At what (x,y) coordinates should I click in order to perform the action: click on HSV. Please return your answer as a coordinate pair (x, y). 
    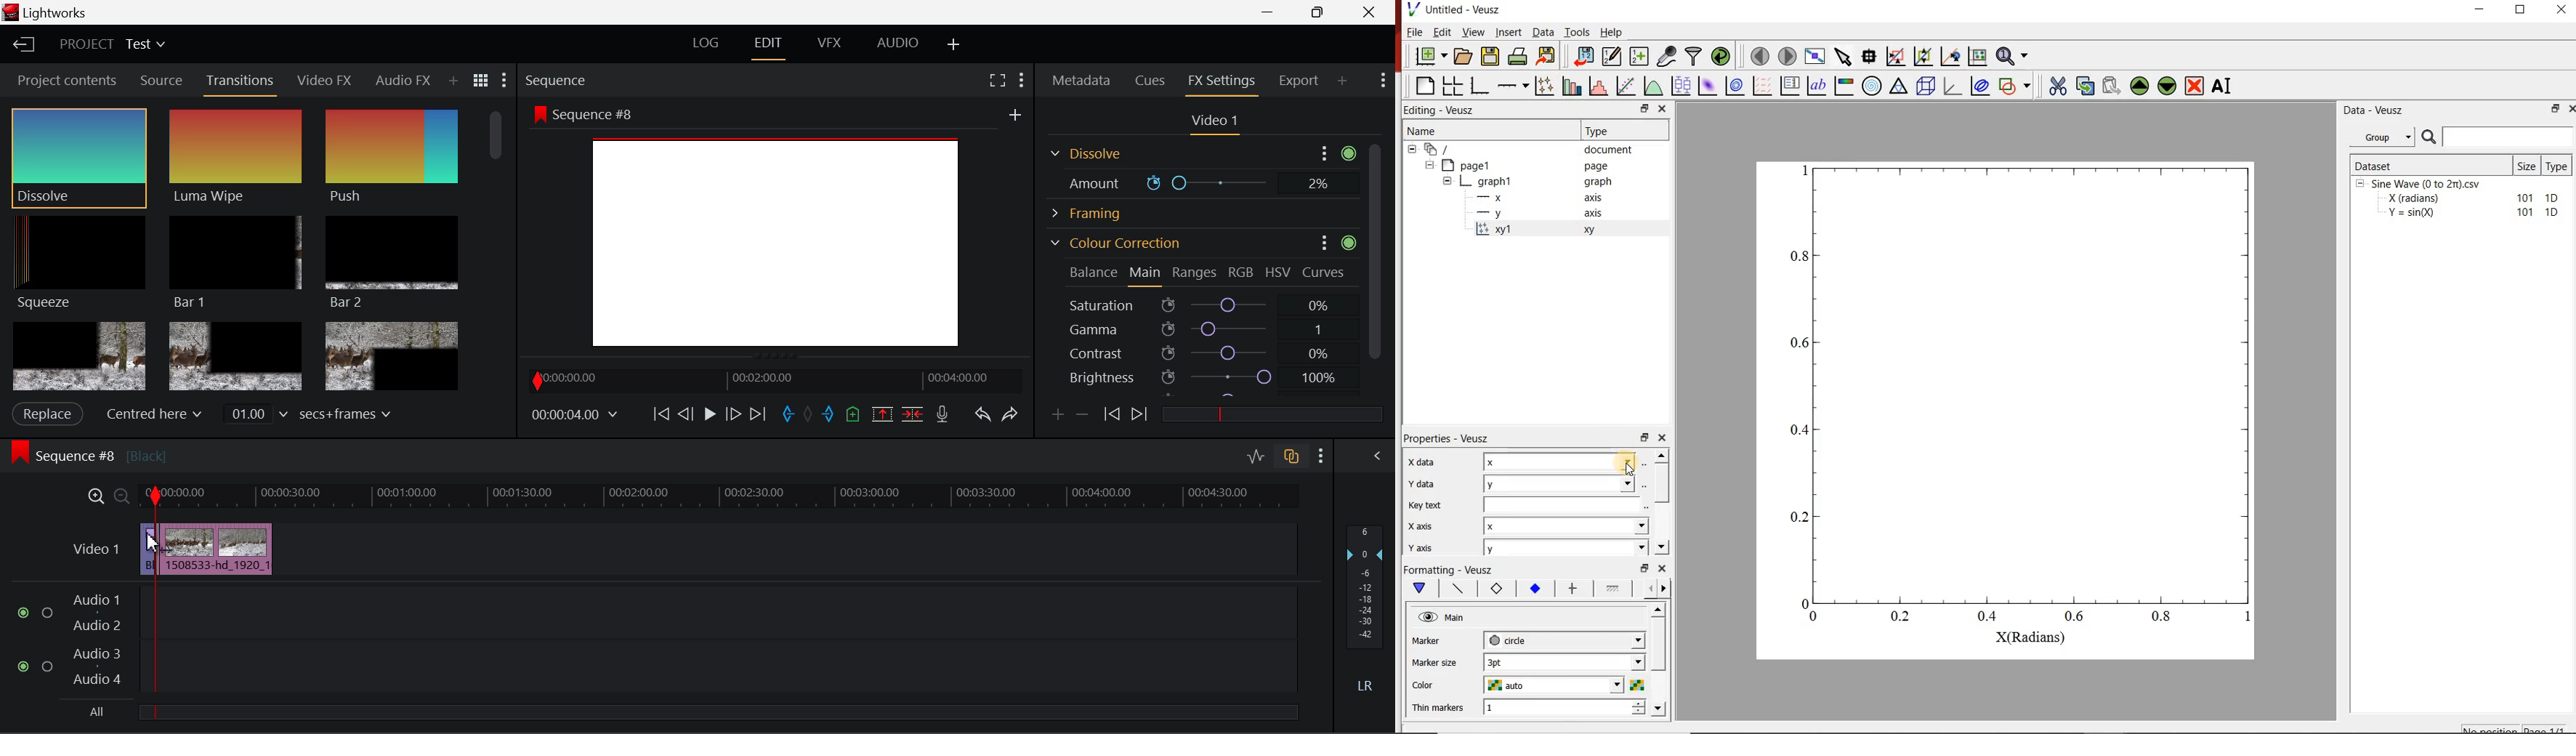
    Looking at the image, I should click on (1277, 273).